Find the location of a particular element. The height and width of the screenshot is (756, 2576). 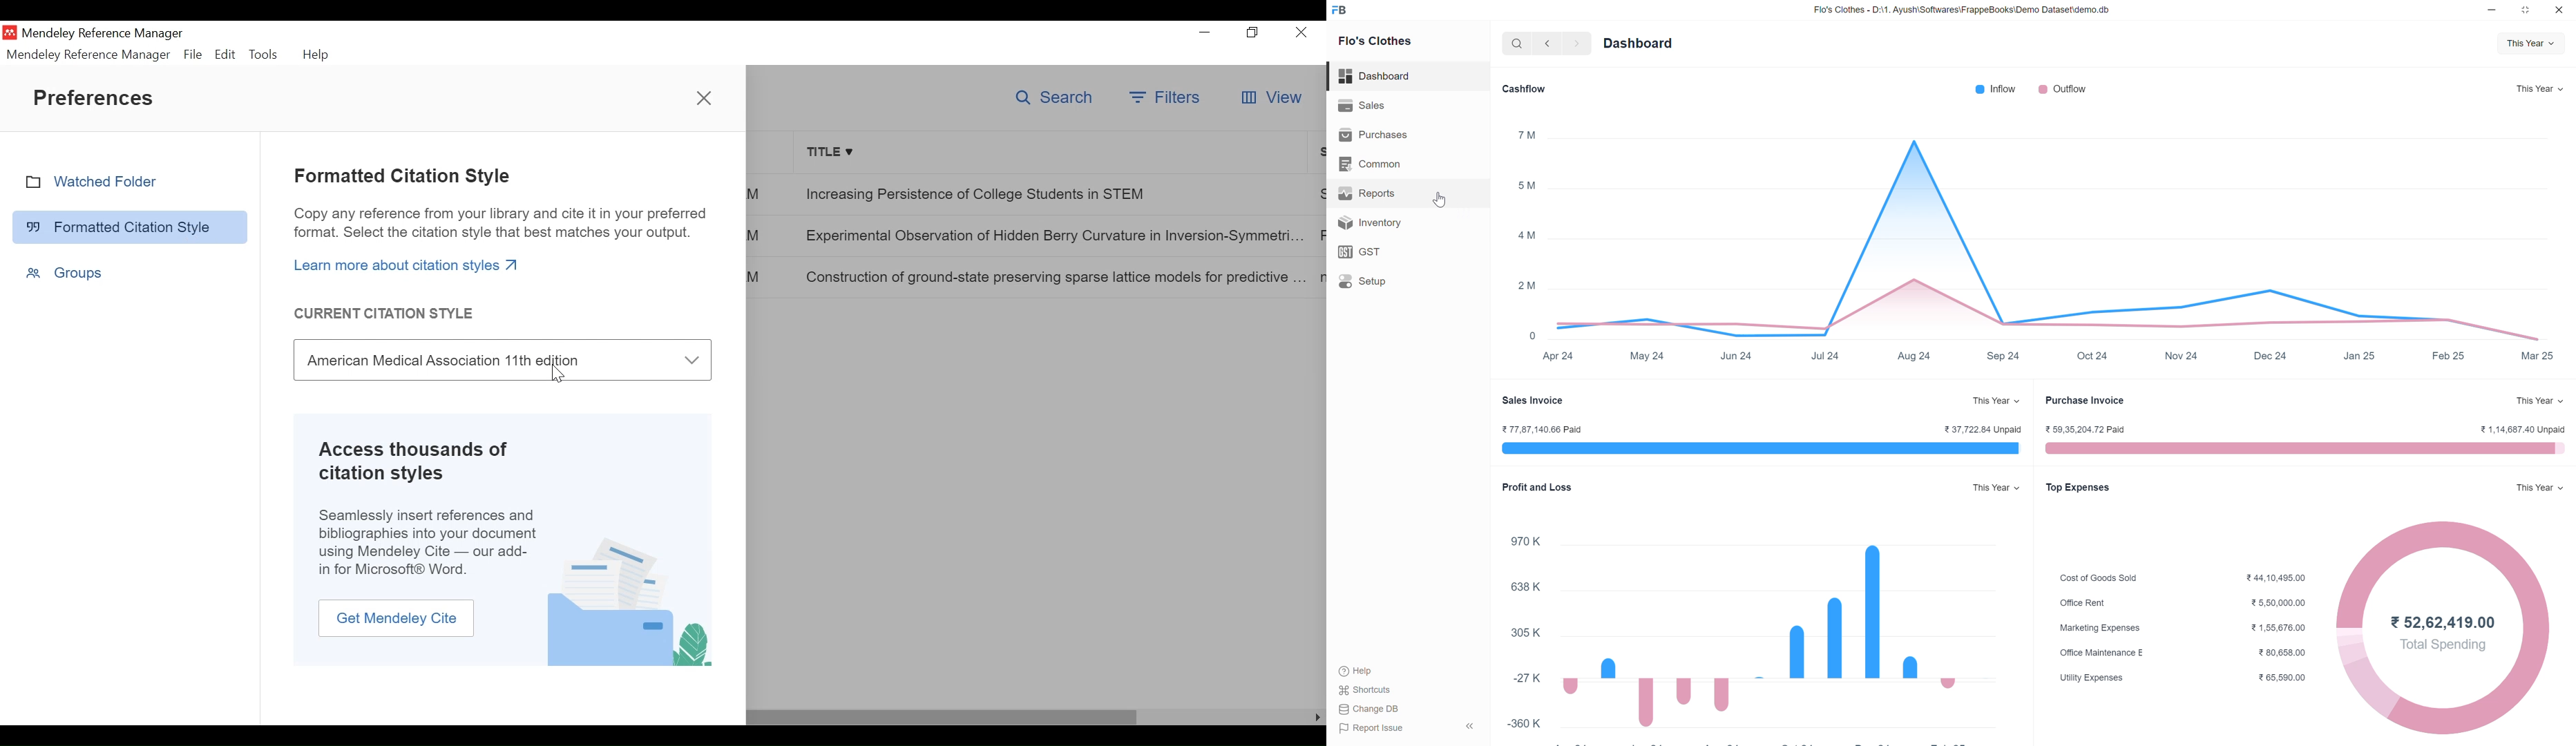

expand is located at coordinates (1470, 724).